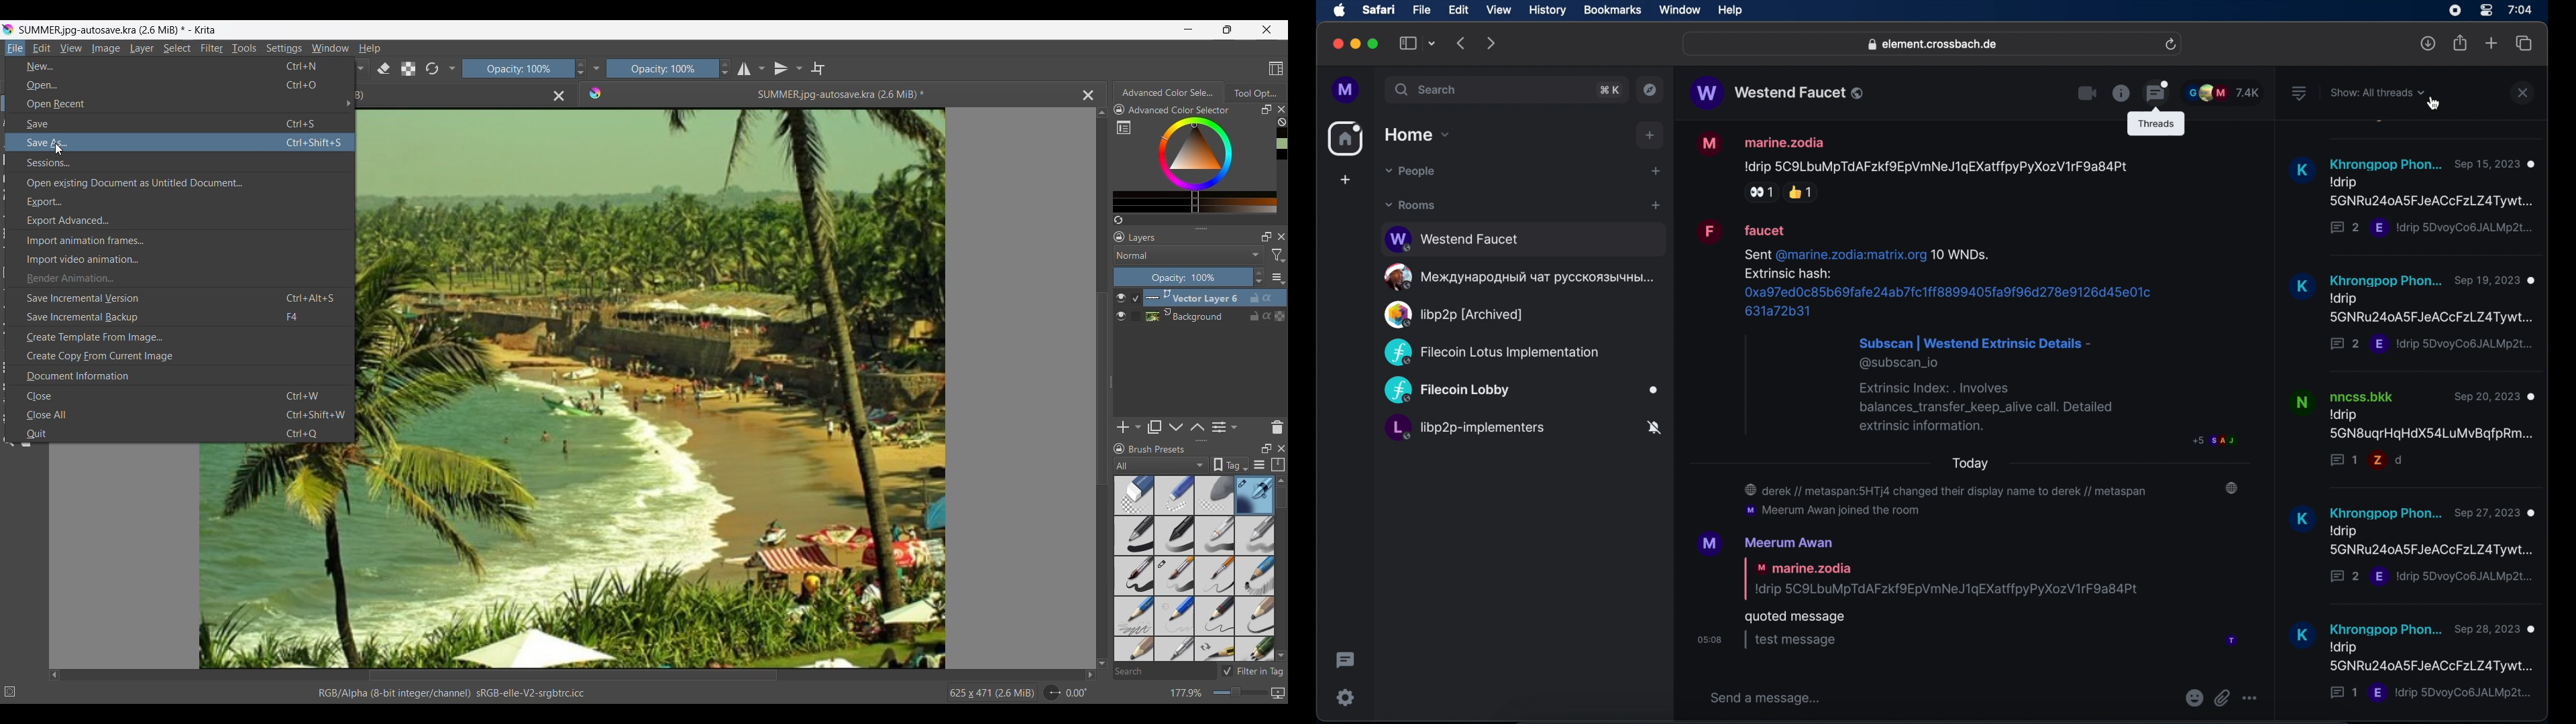 This screenshot has height=728, width=2576. What do you see at coordinates (330, 48) in the screenshot?
I see `Window` at bounding box center [330, 48].